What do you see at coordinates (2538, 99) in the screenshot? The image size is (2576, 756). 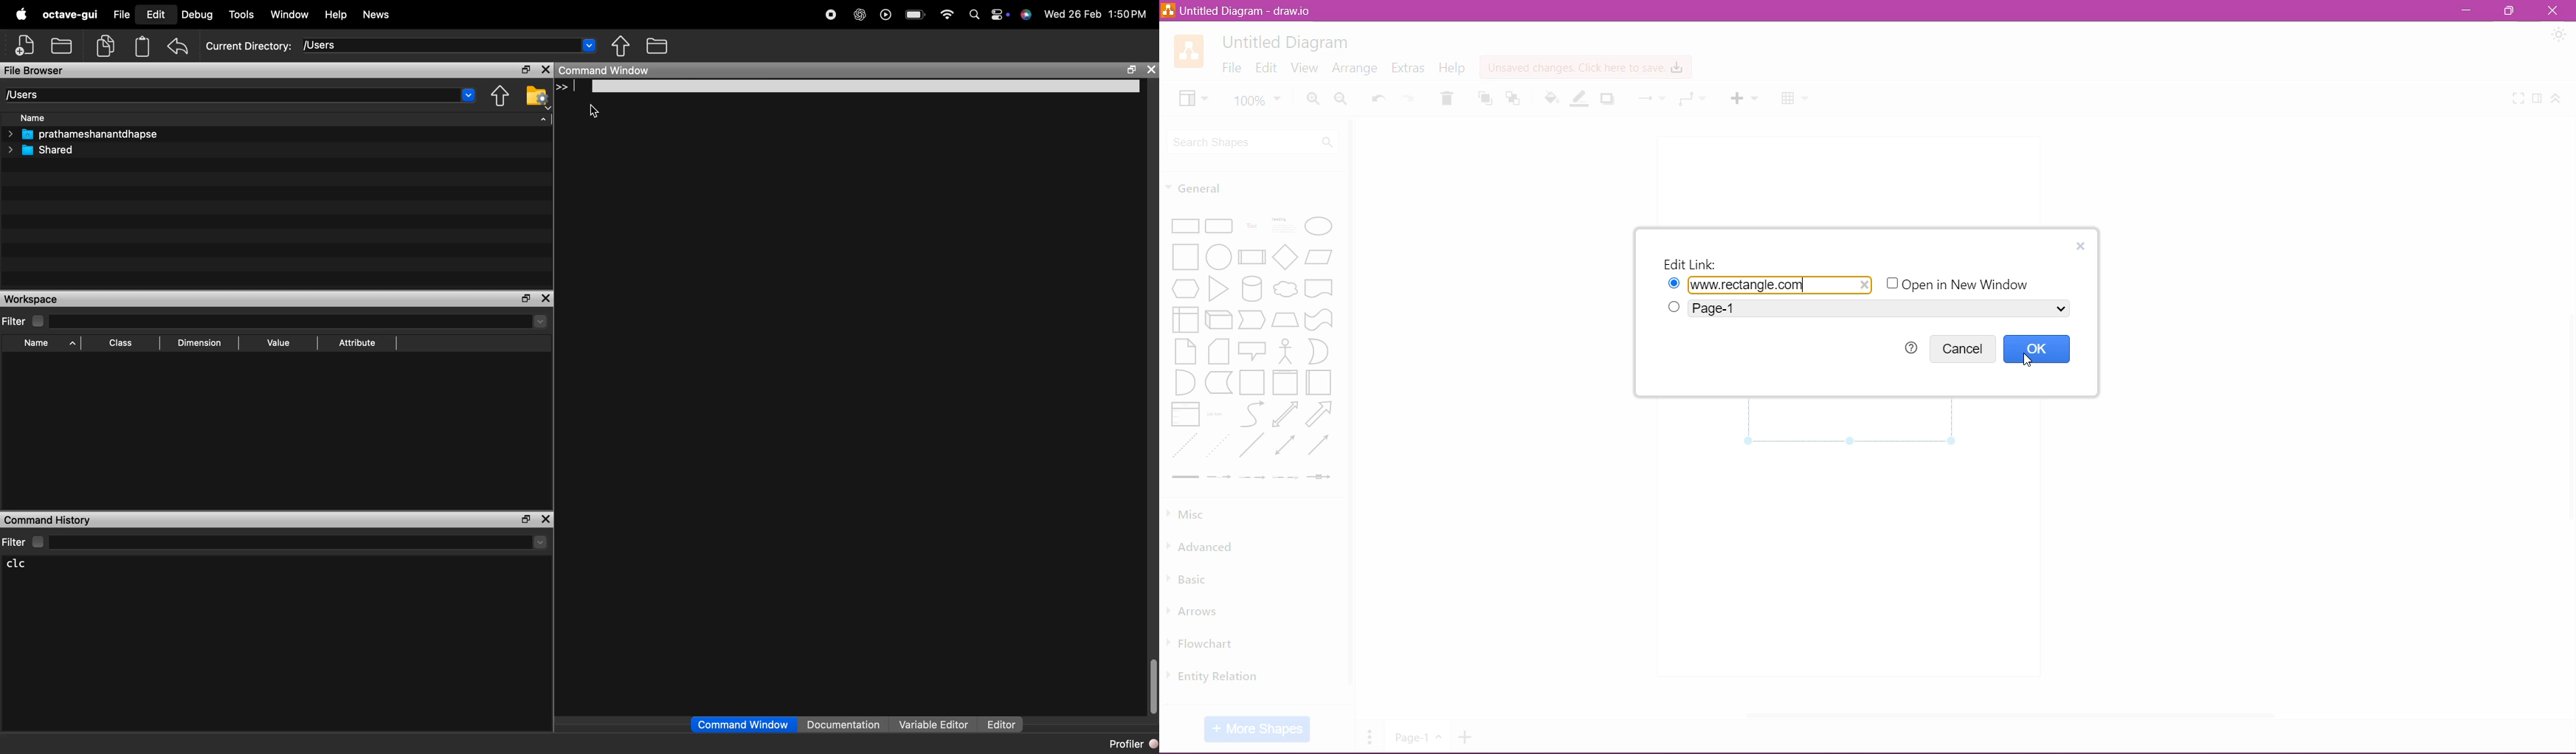 I see `Format` at bounding box center [2538, 99].